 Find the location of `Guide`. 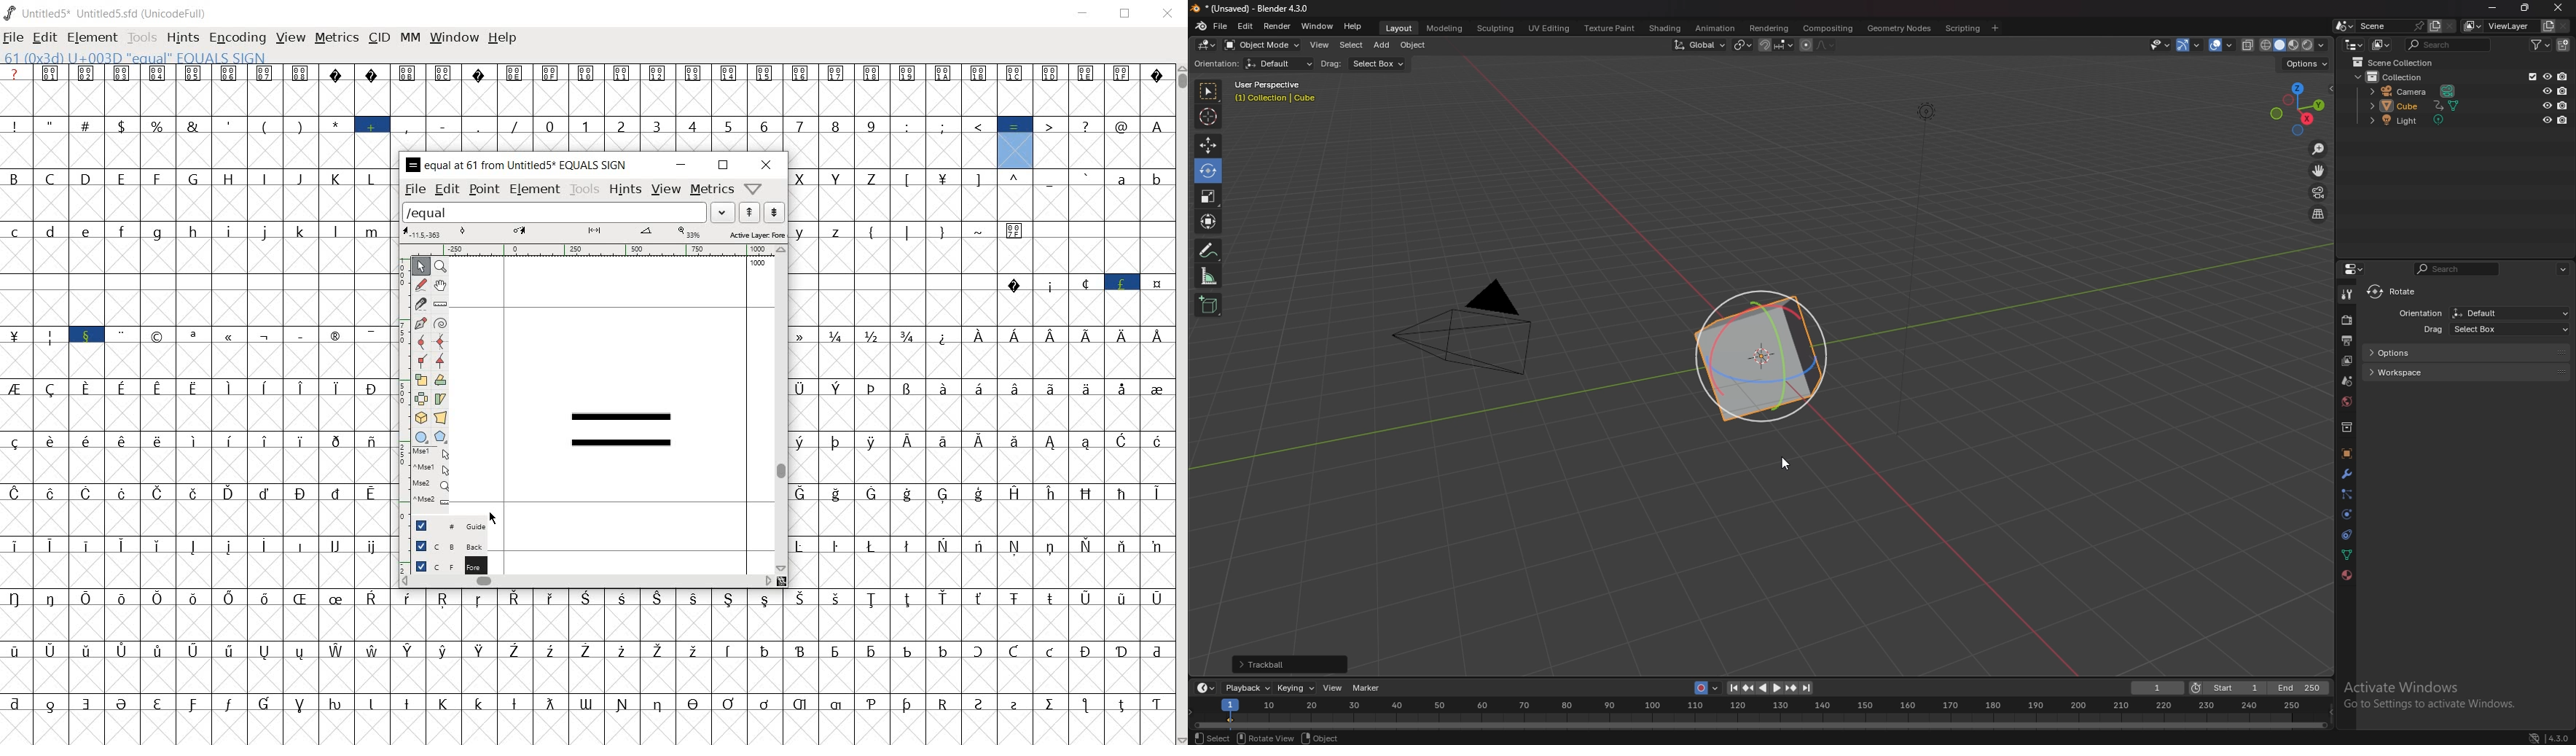

Guide is located at coordinates (446, 526).